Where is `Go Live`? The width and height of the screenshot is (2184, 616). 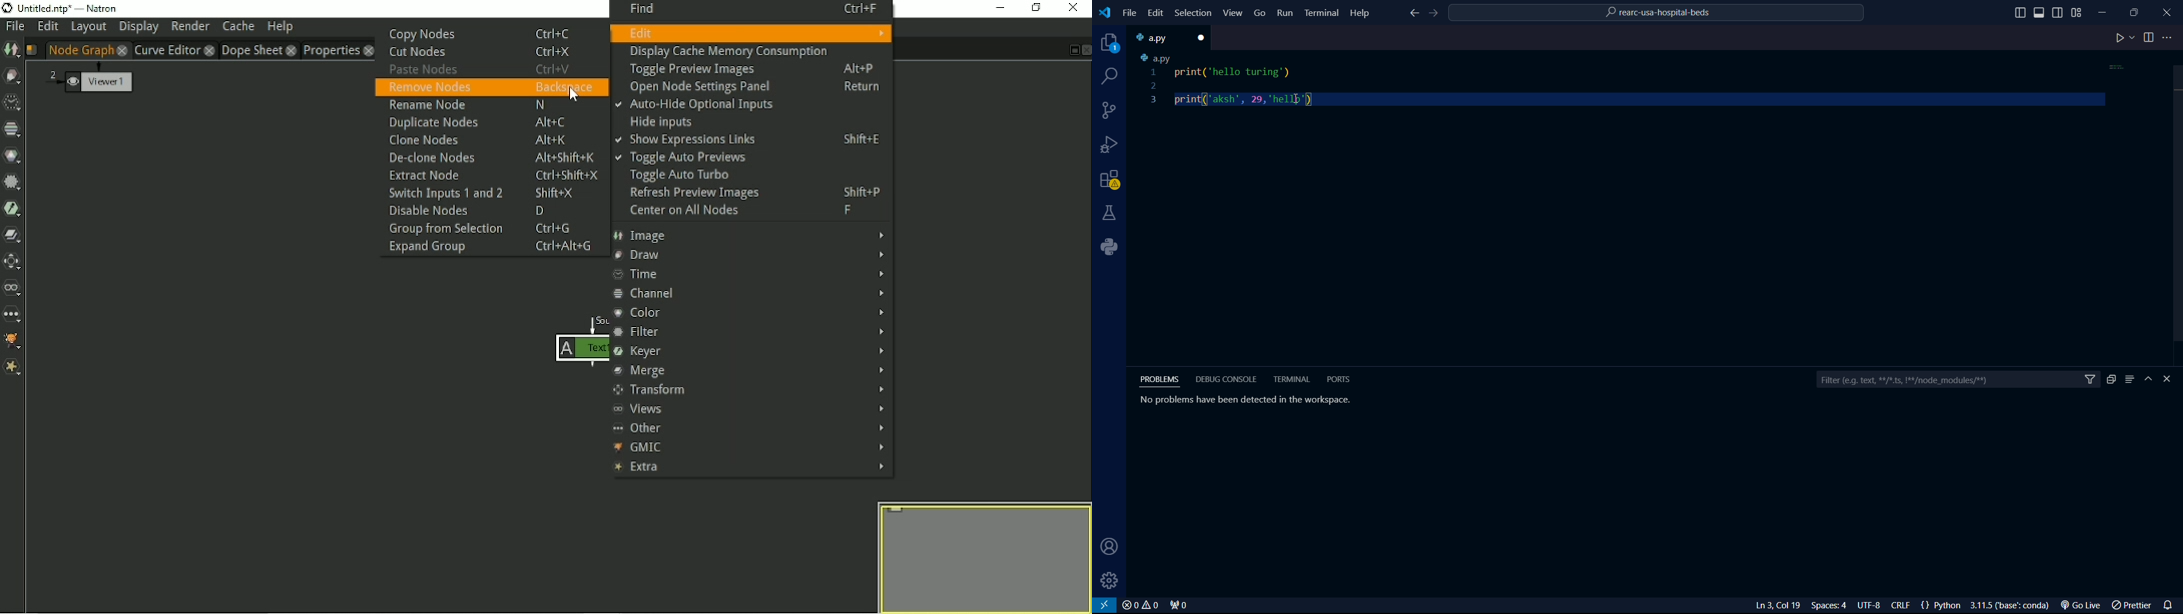
Go Live is located at coordinates (2084, 605).